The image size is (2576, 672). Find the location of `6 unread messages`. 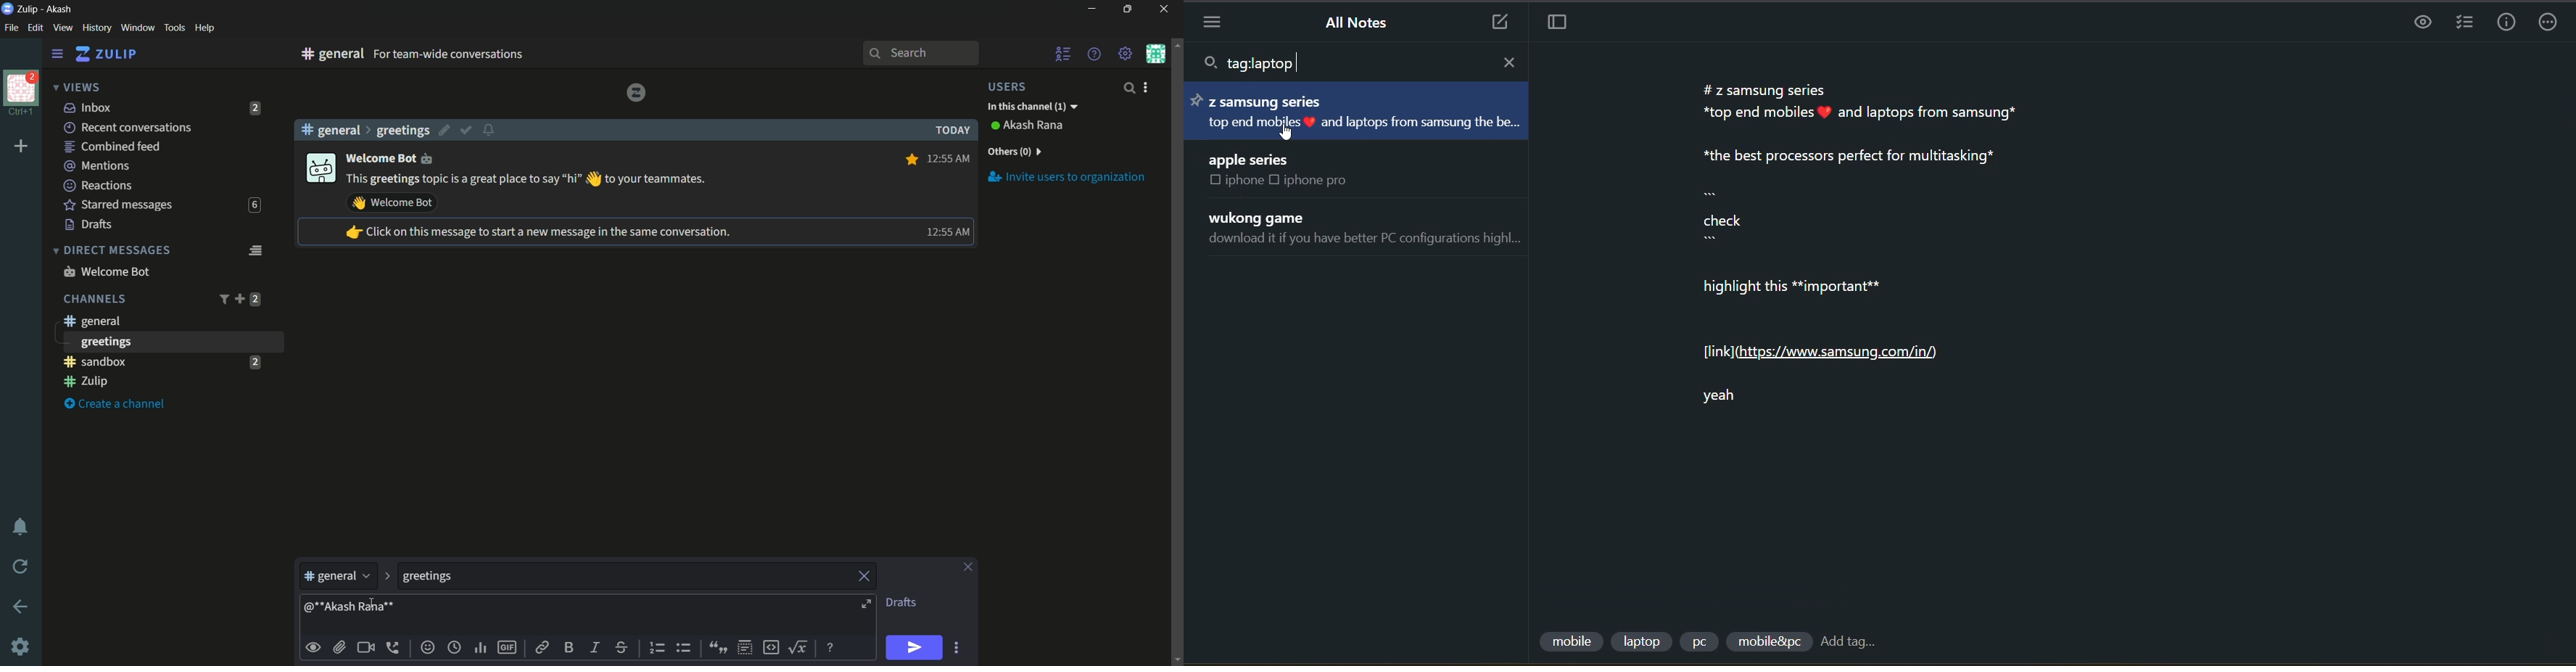

6 unread messages is located at coordinates (254, 205).